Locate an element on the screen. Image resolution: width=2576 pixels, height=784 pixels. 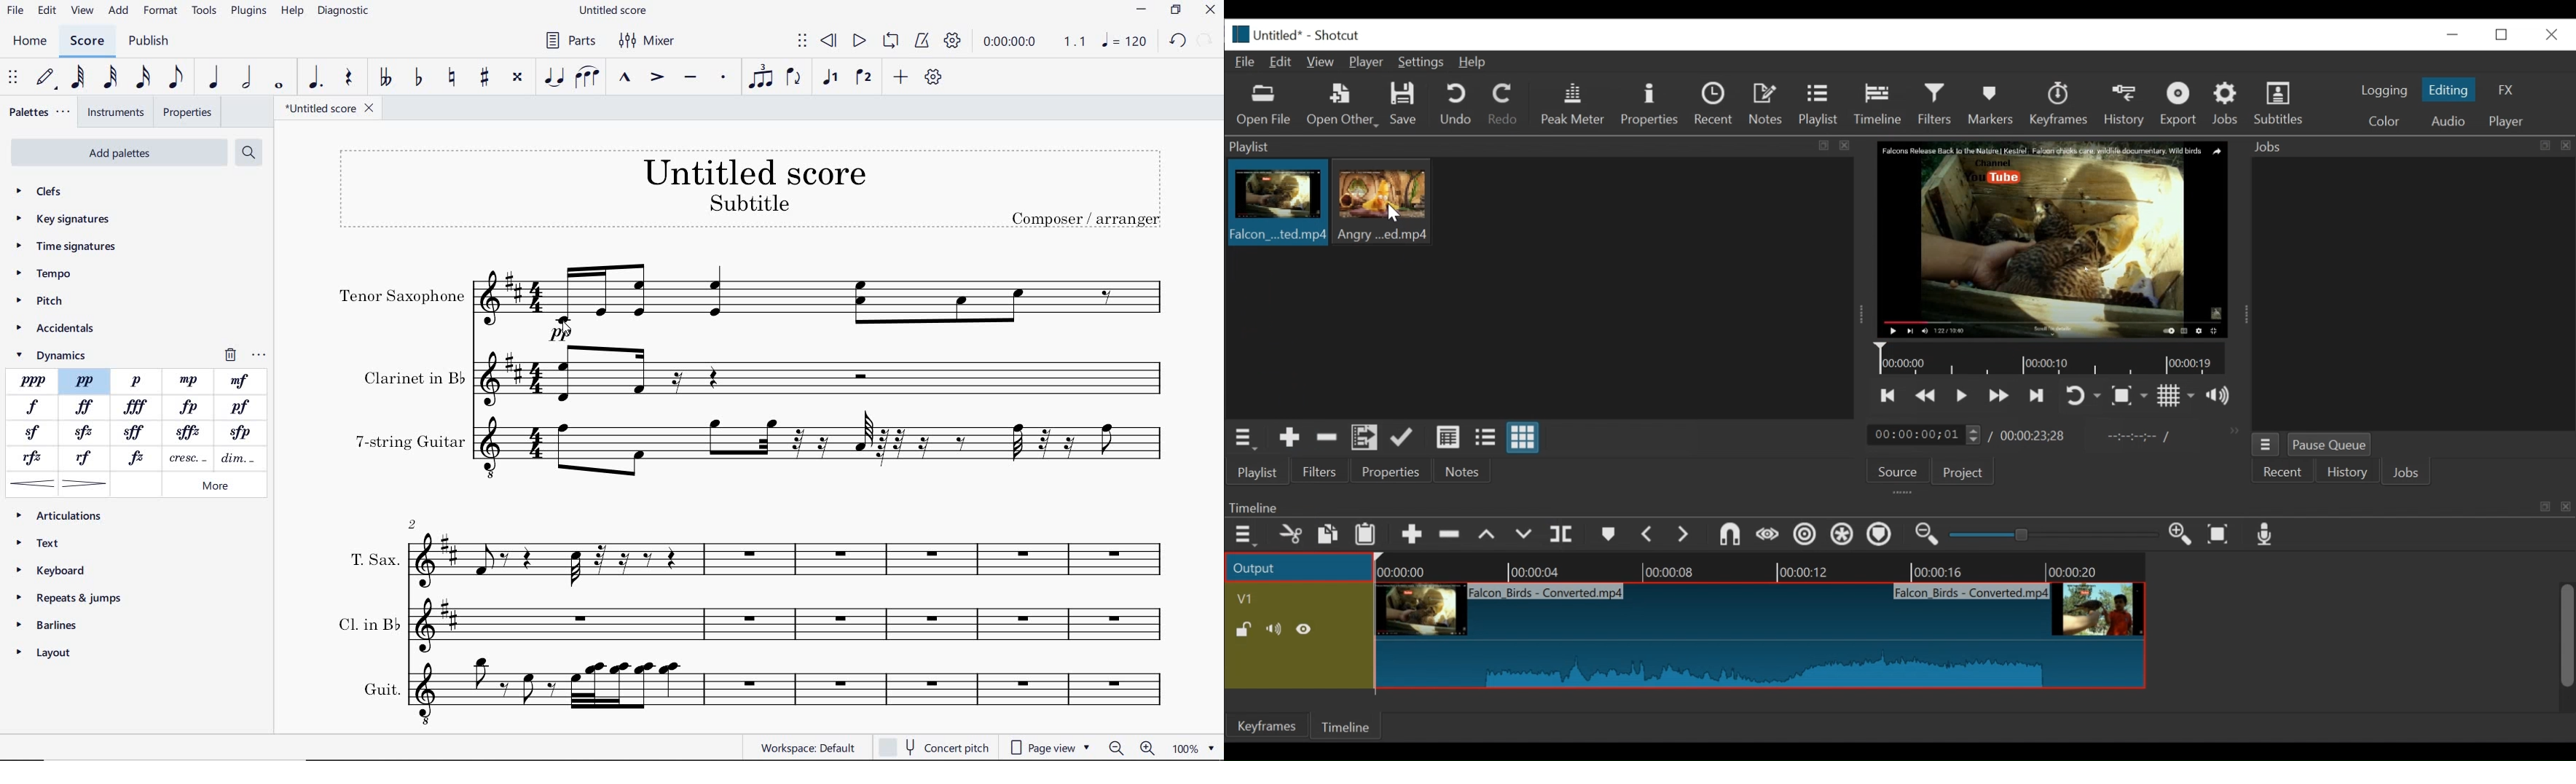
properties is located at coordinates (186, 112).